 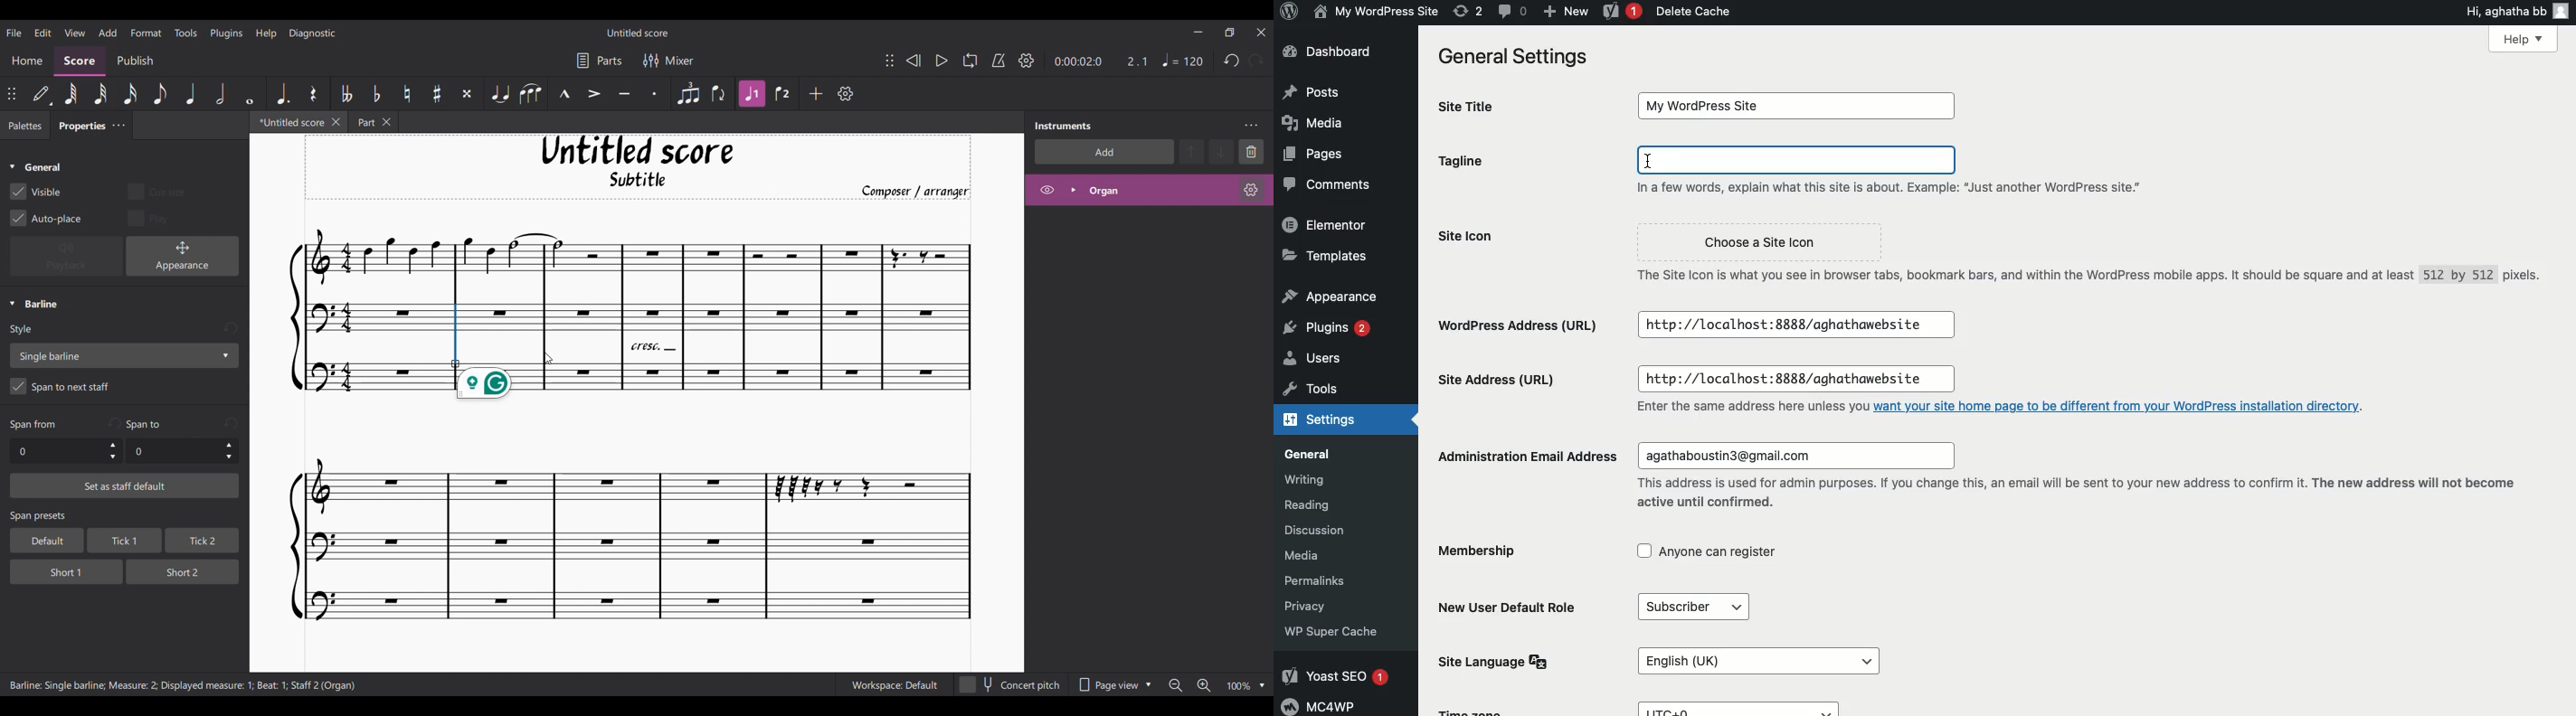 What do you see at coordinates (23, 126) in the screenshot?
I see `Palette tab` at bounding box center [23, 126].